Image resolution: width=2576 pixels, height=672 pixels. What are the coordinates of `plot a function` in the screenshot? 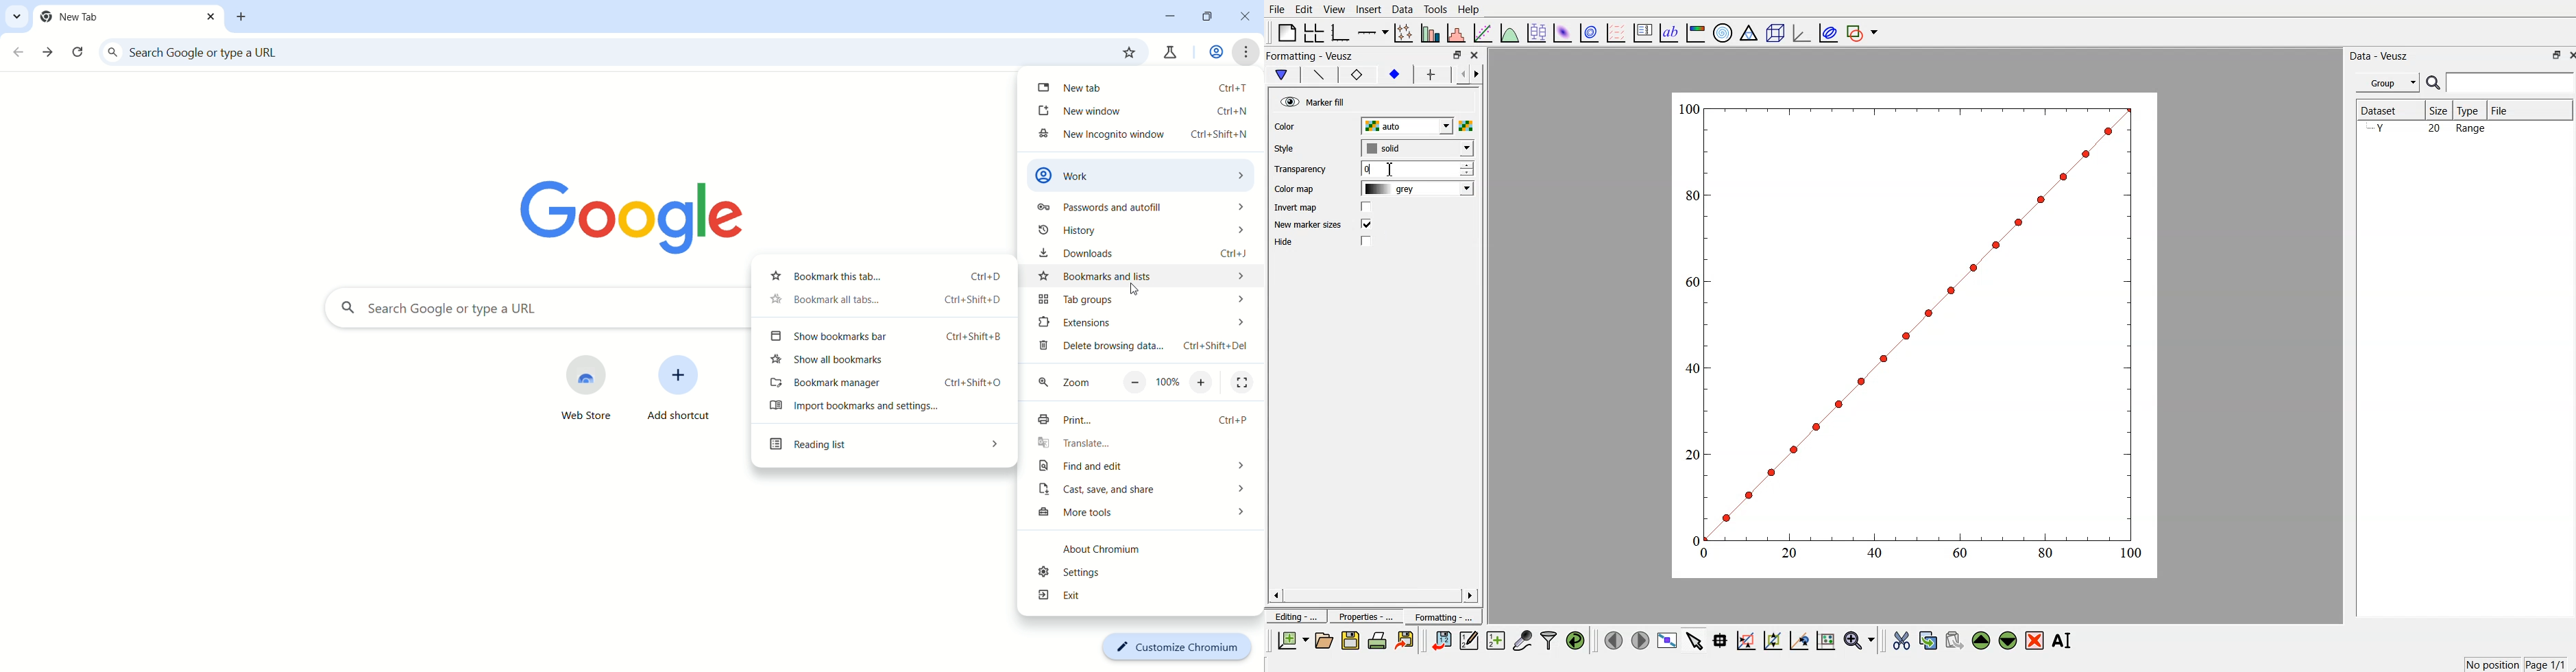 It's located at (1510, 32).